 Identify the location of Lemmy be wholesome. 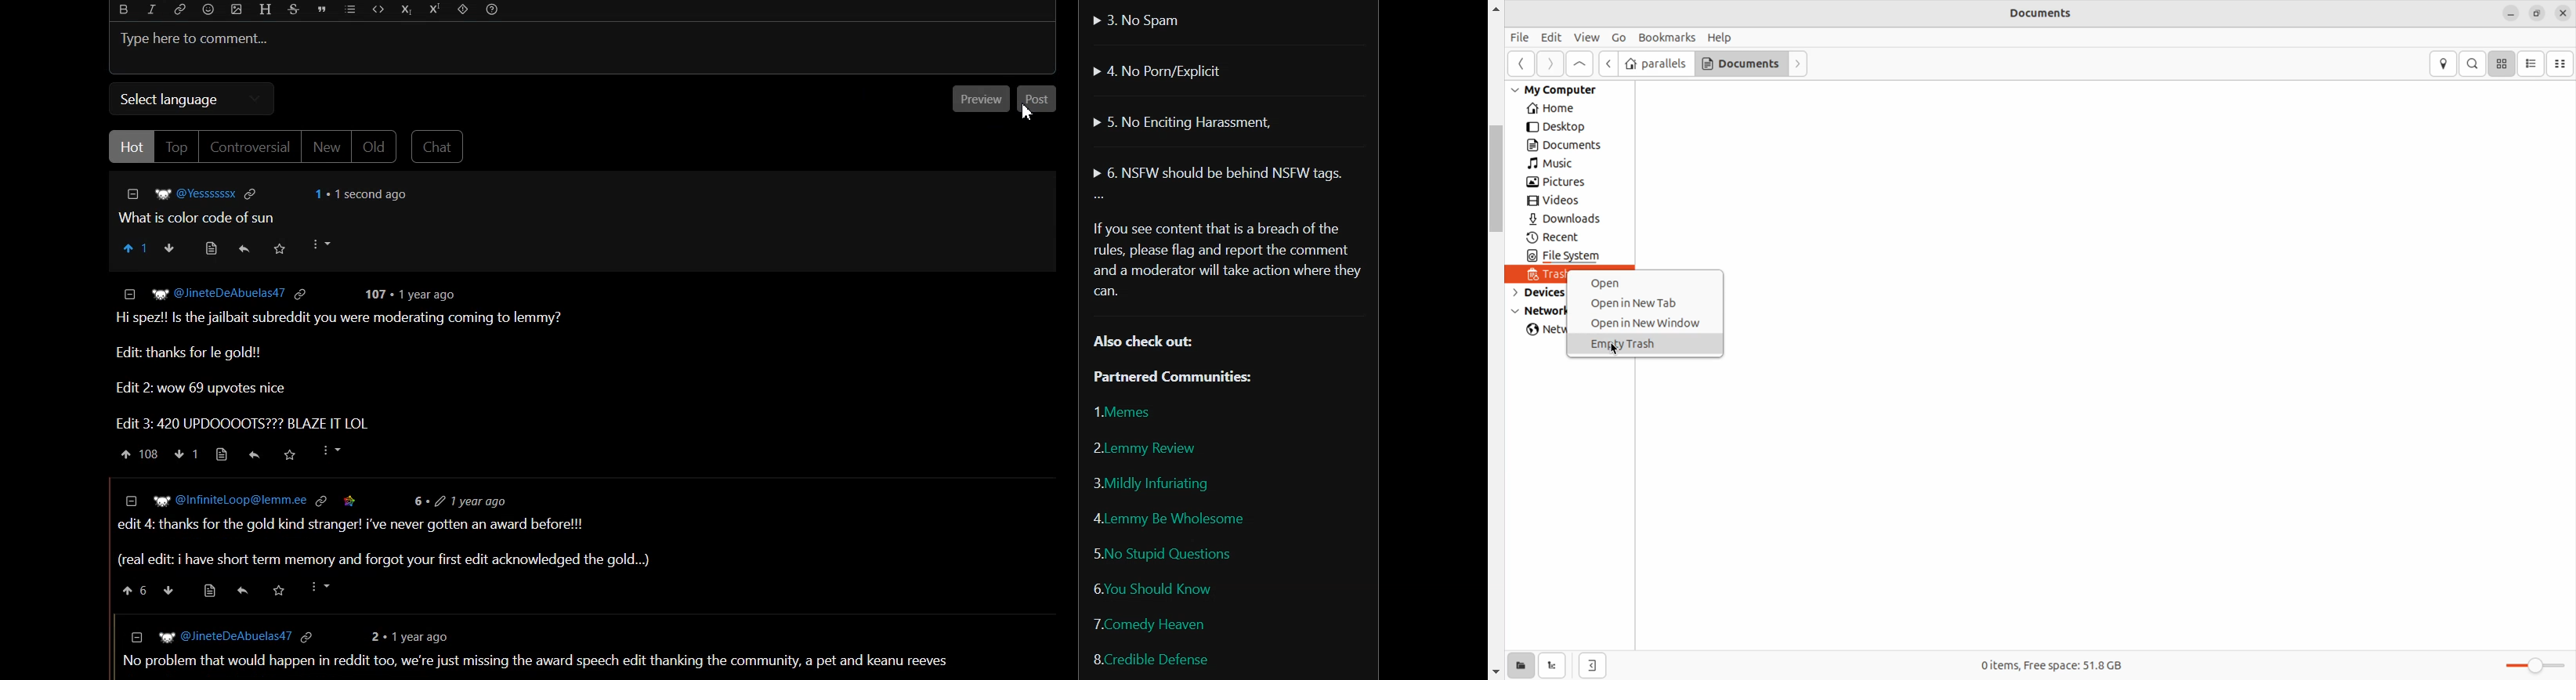
(1173, 519).